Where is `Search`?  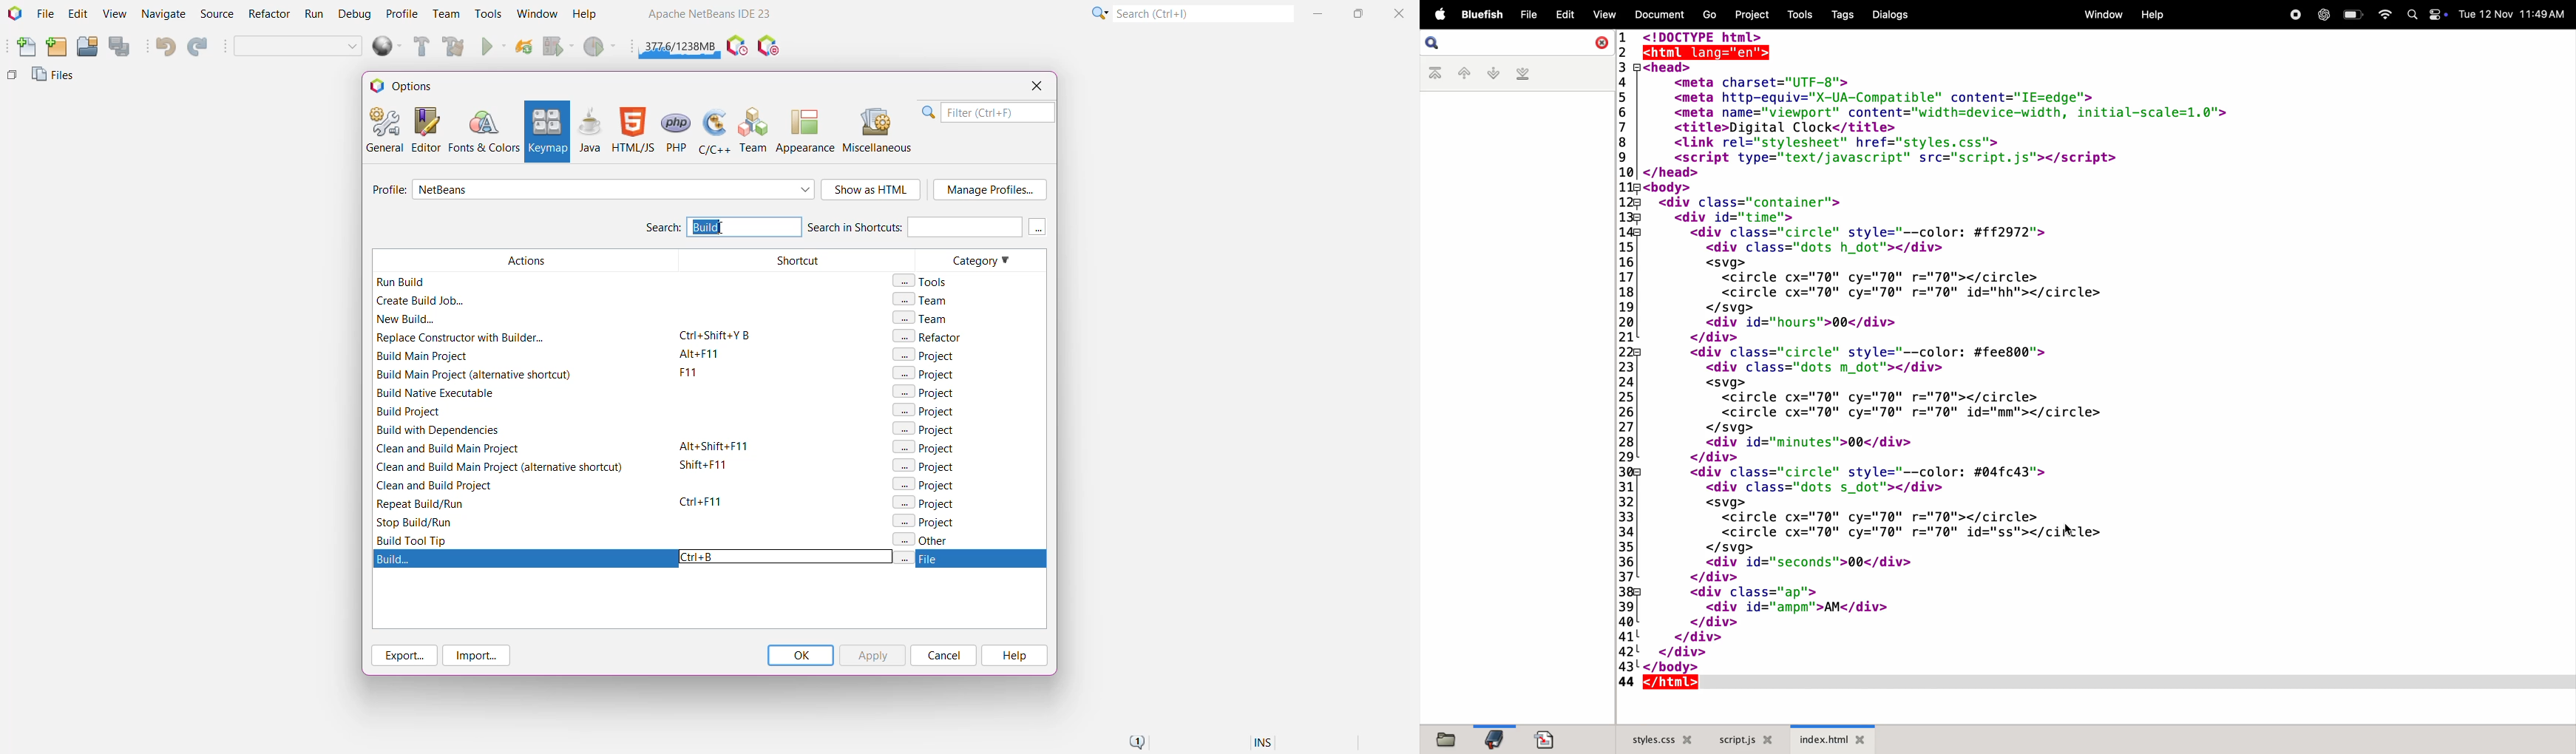
Search is located at coordinates (662, 229).